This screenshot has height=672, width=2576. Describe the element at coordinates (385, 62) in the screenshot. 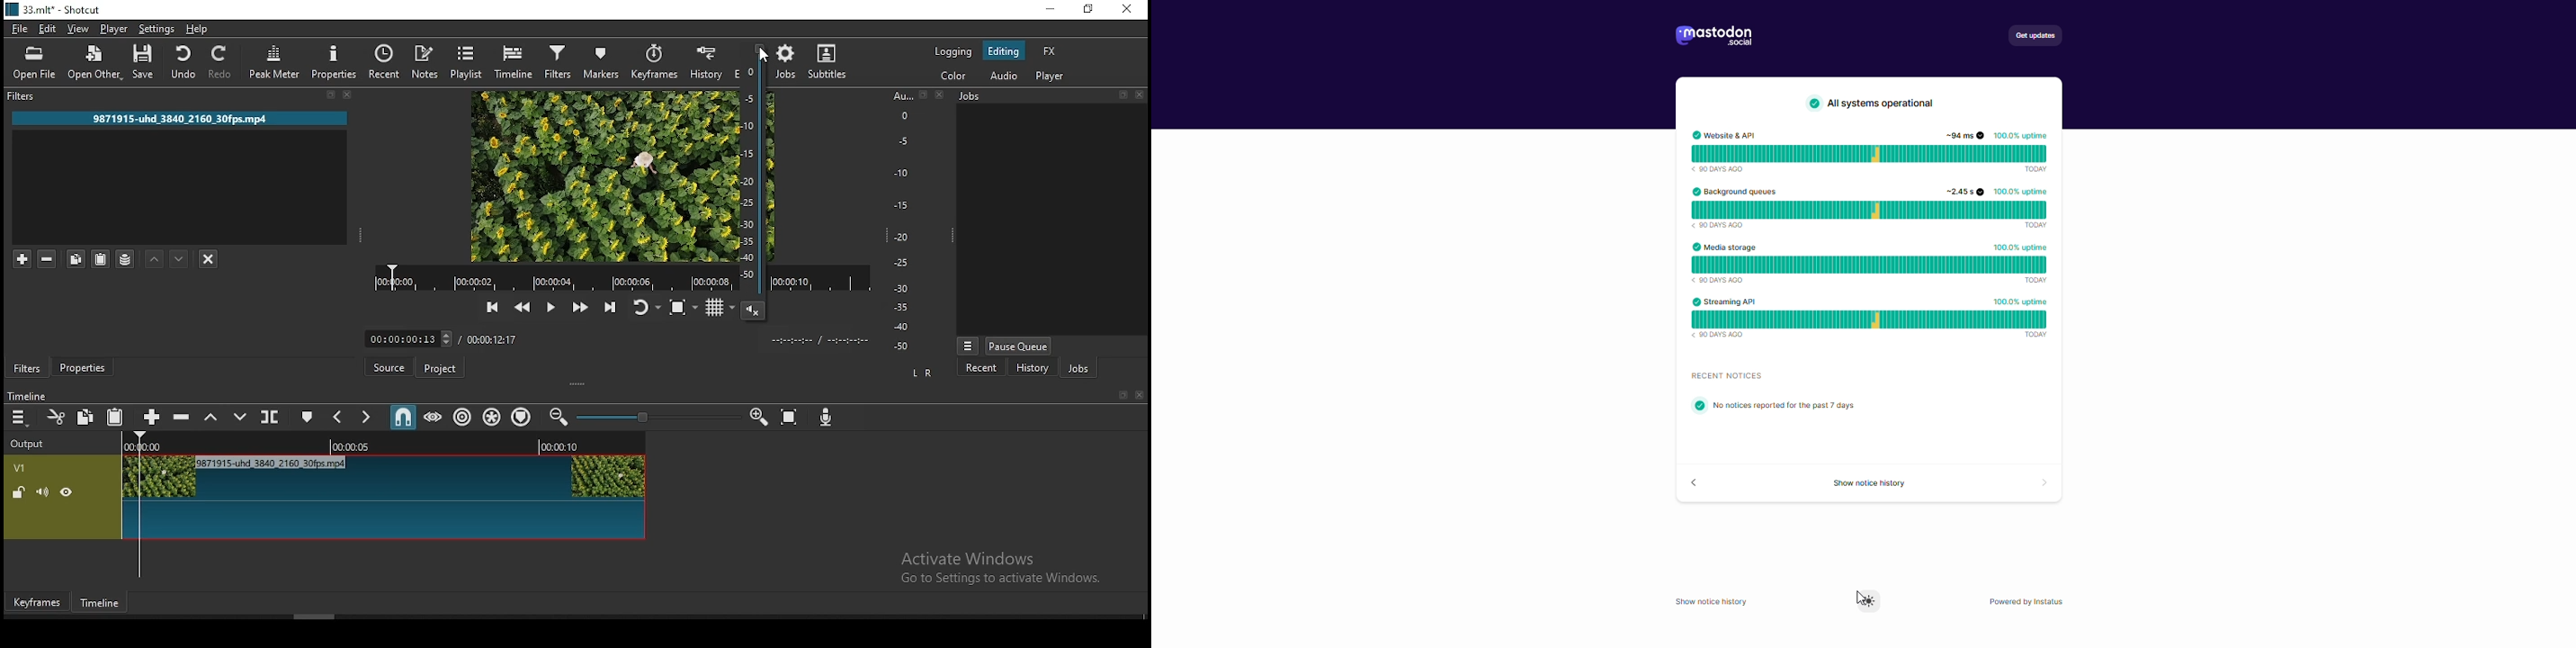

I see `split at playhead` at that location.